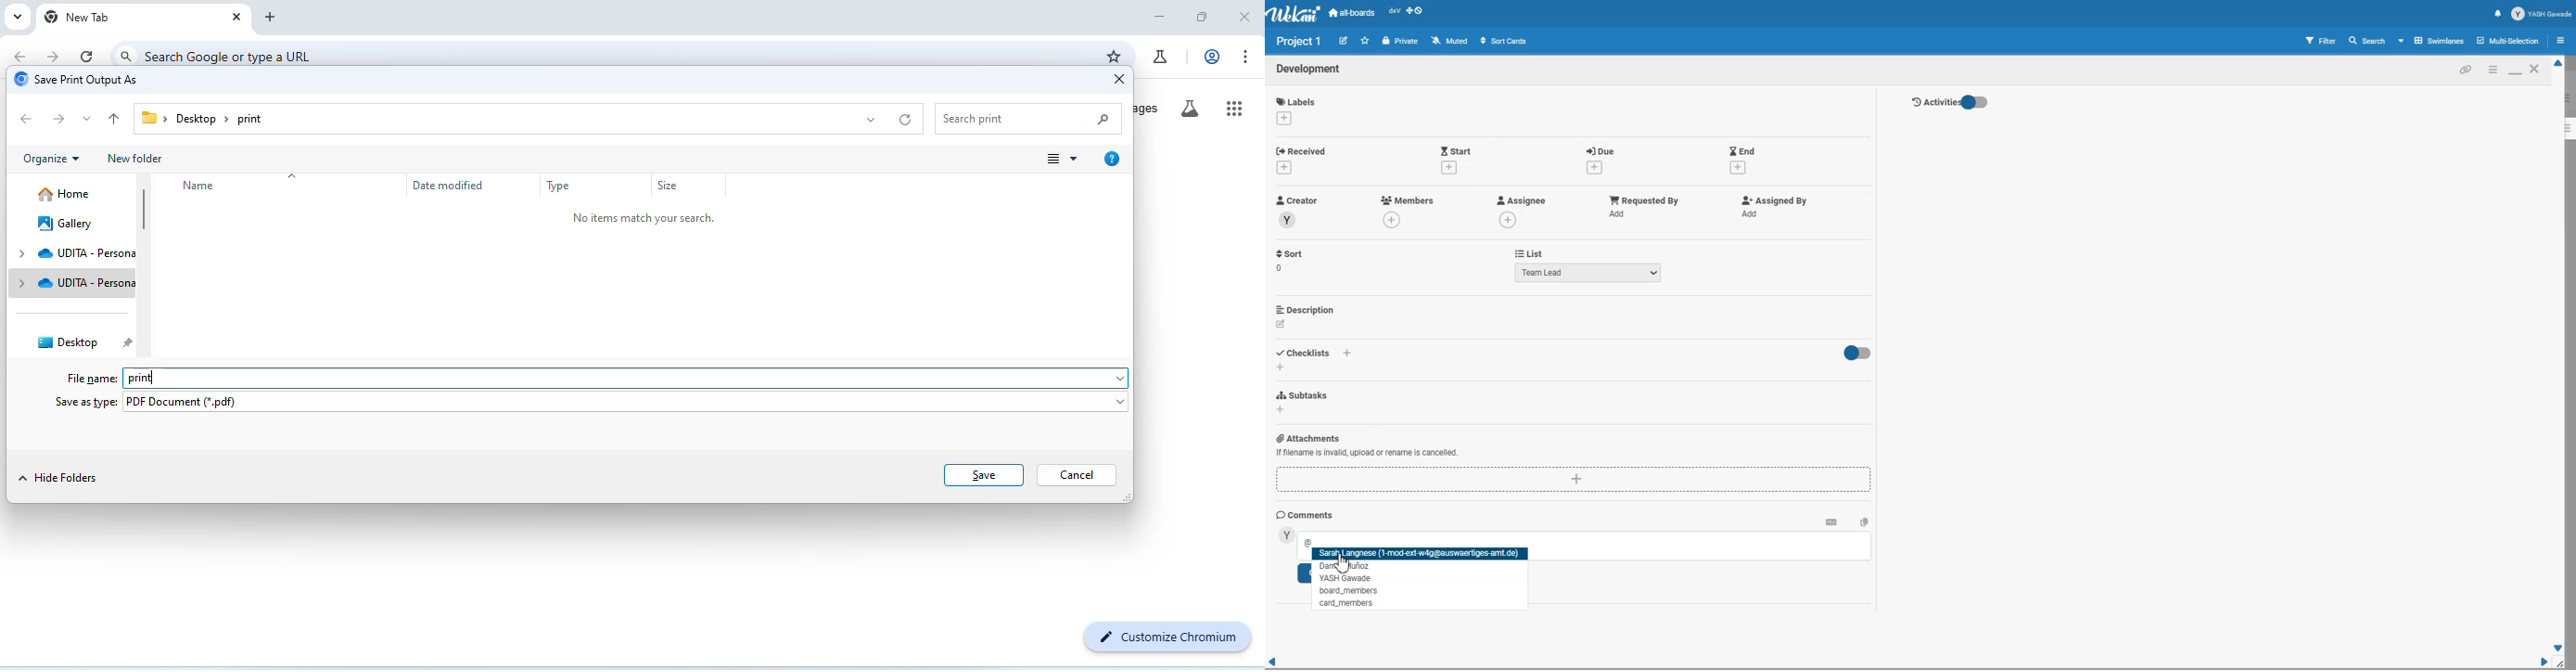 This screenshot has width=2576, height=672. I want to click on Add Attachments, so click(1574, 480).